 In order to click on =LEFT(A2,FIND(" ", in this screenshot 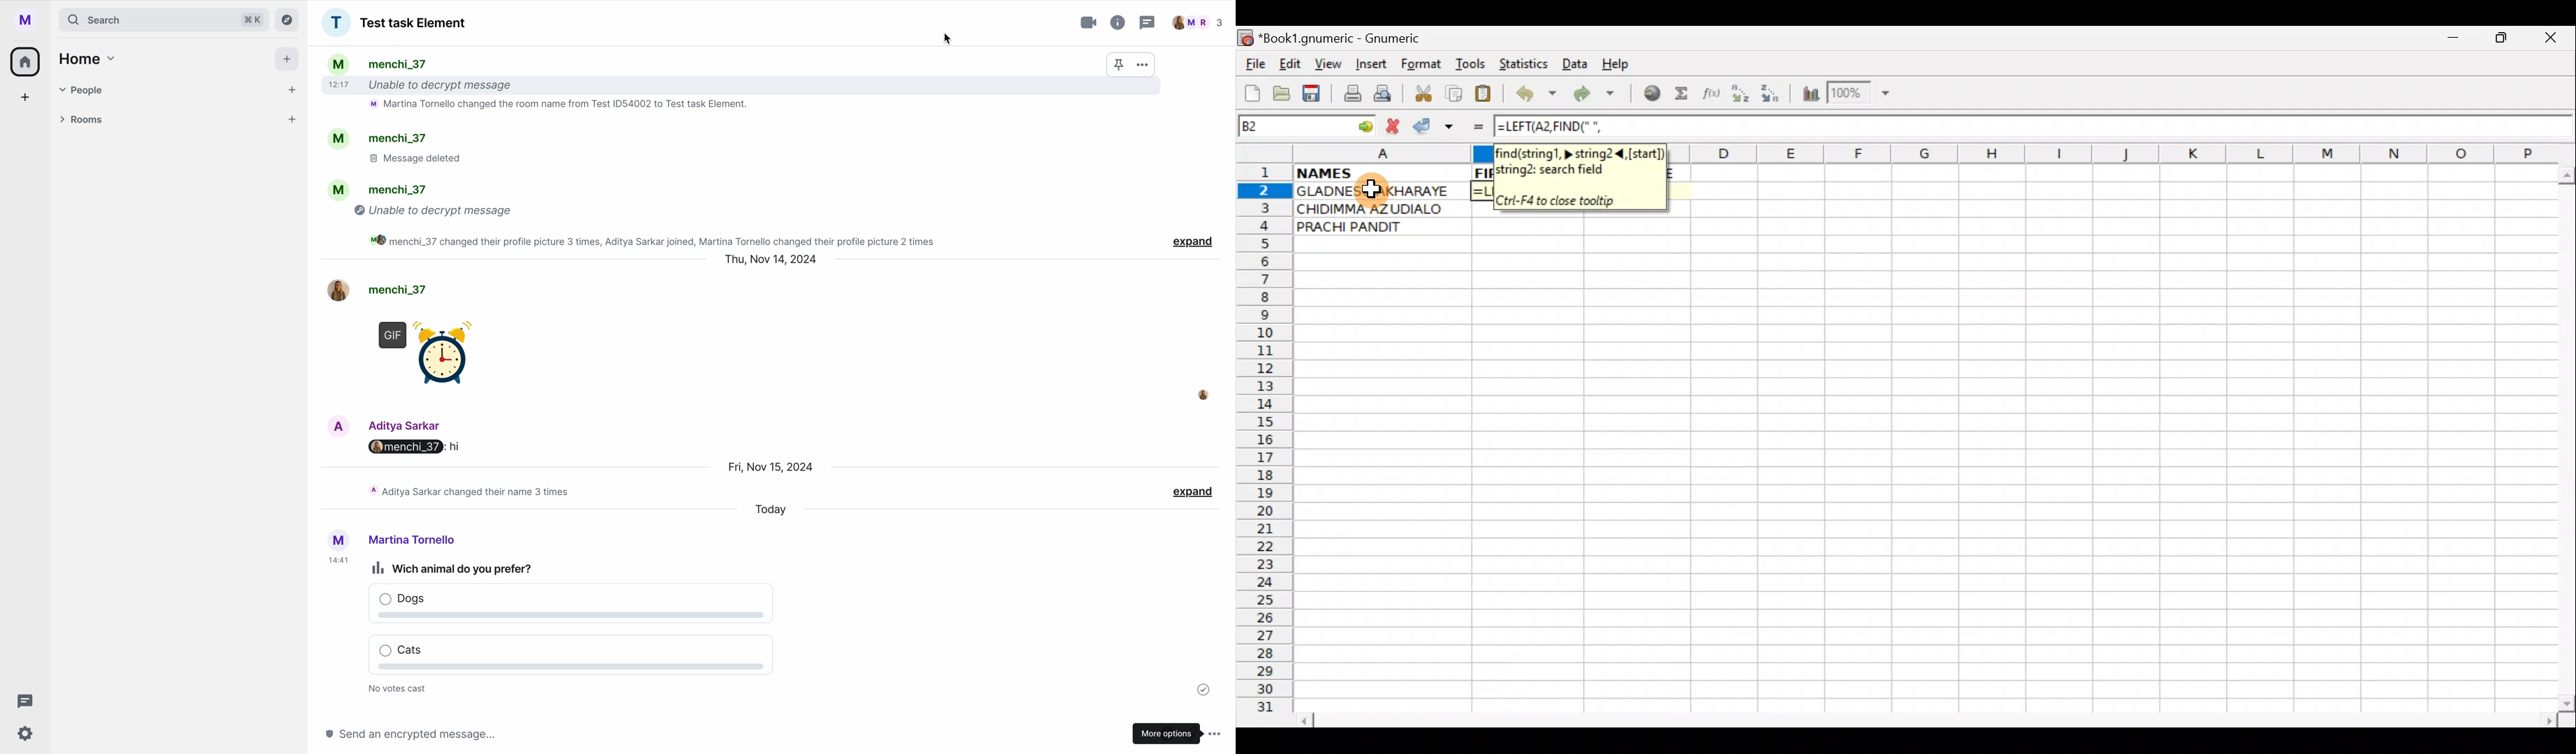, I will do `click(1561, 126)`.